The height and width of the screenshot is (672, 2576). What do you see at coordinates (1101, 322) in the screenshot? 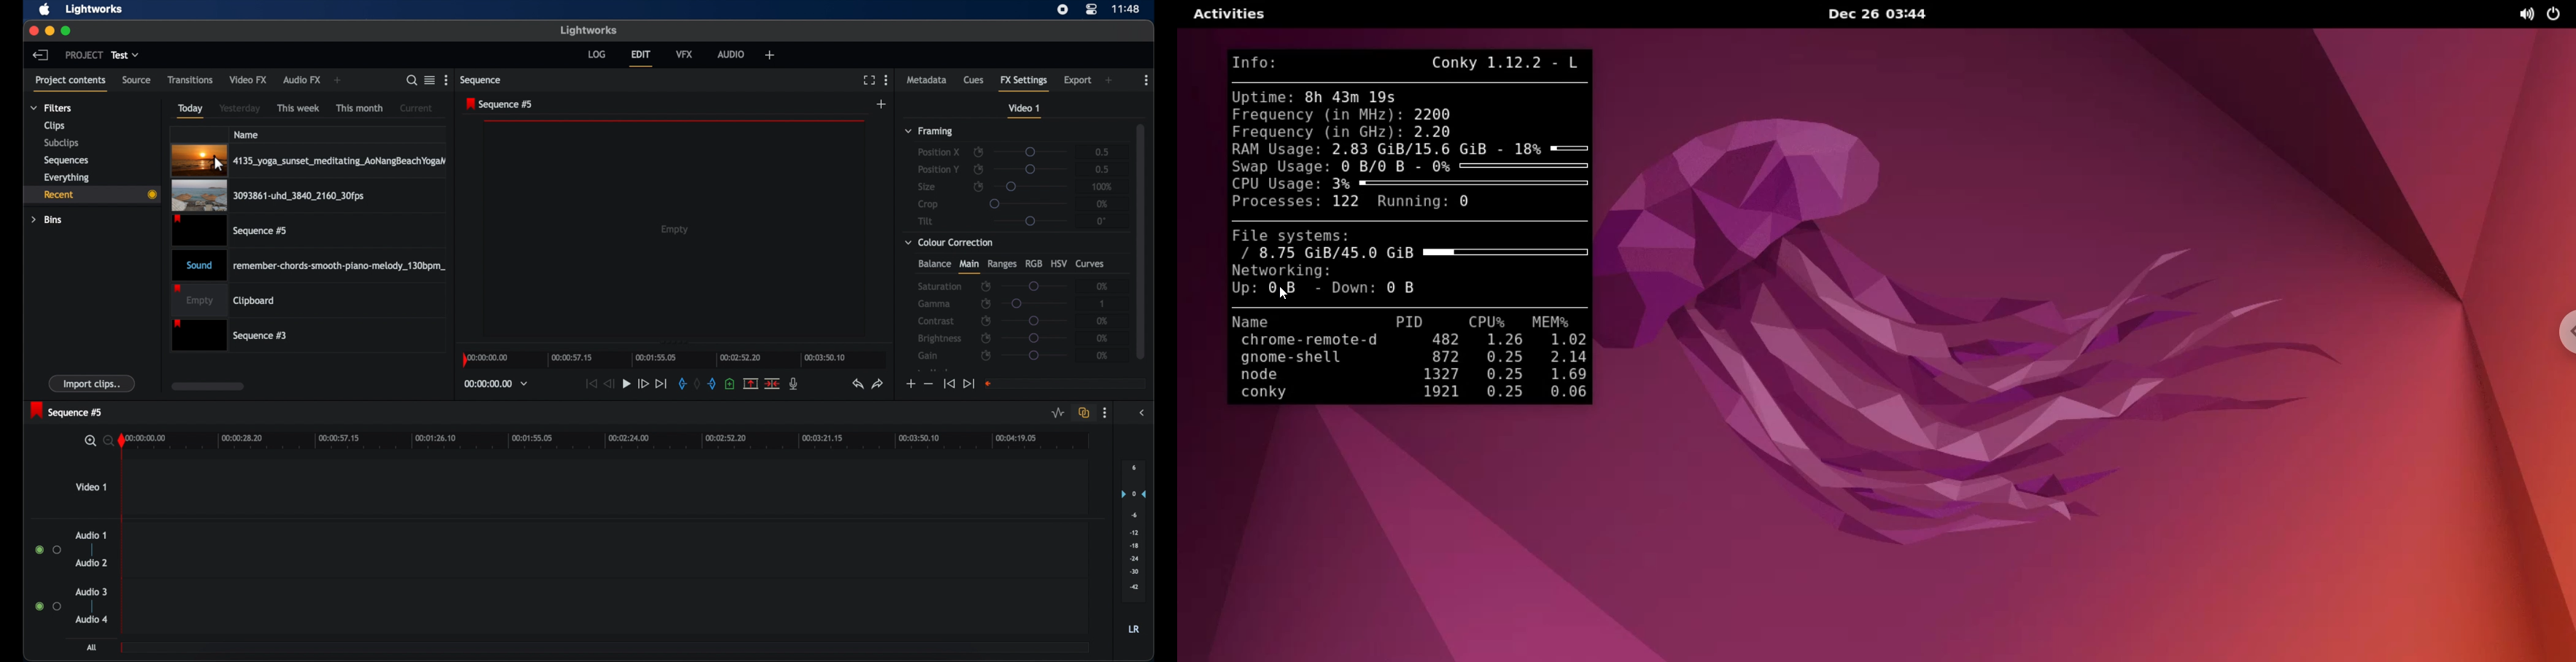
I see `0%` at bounding box center [1101, 322].